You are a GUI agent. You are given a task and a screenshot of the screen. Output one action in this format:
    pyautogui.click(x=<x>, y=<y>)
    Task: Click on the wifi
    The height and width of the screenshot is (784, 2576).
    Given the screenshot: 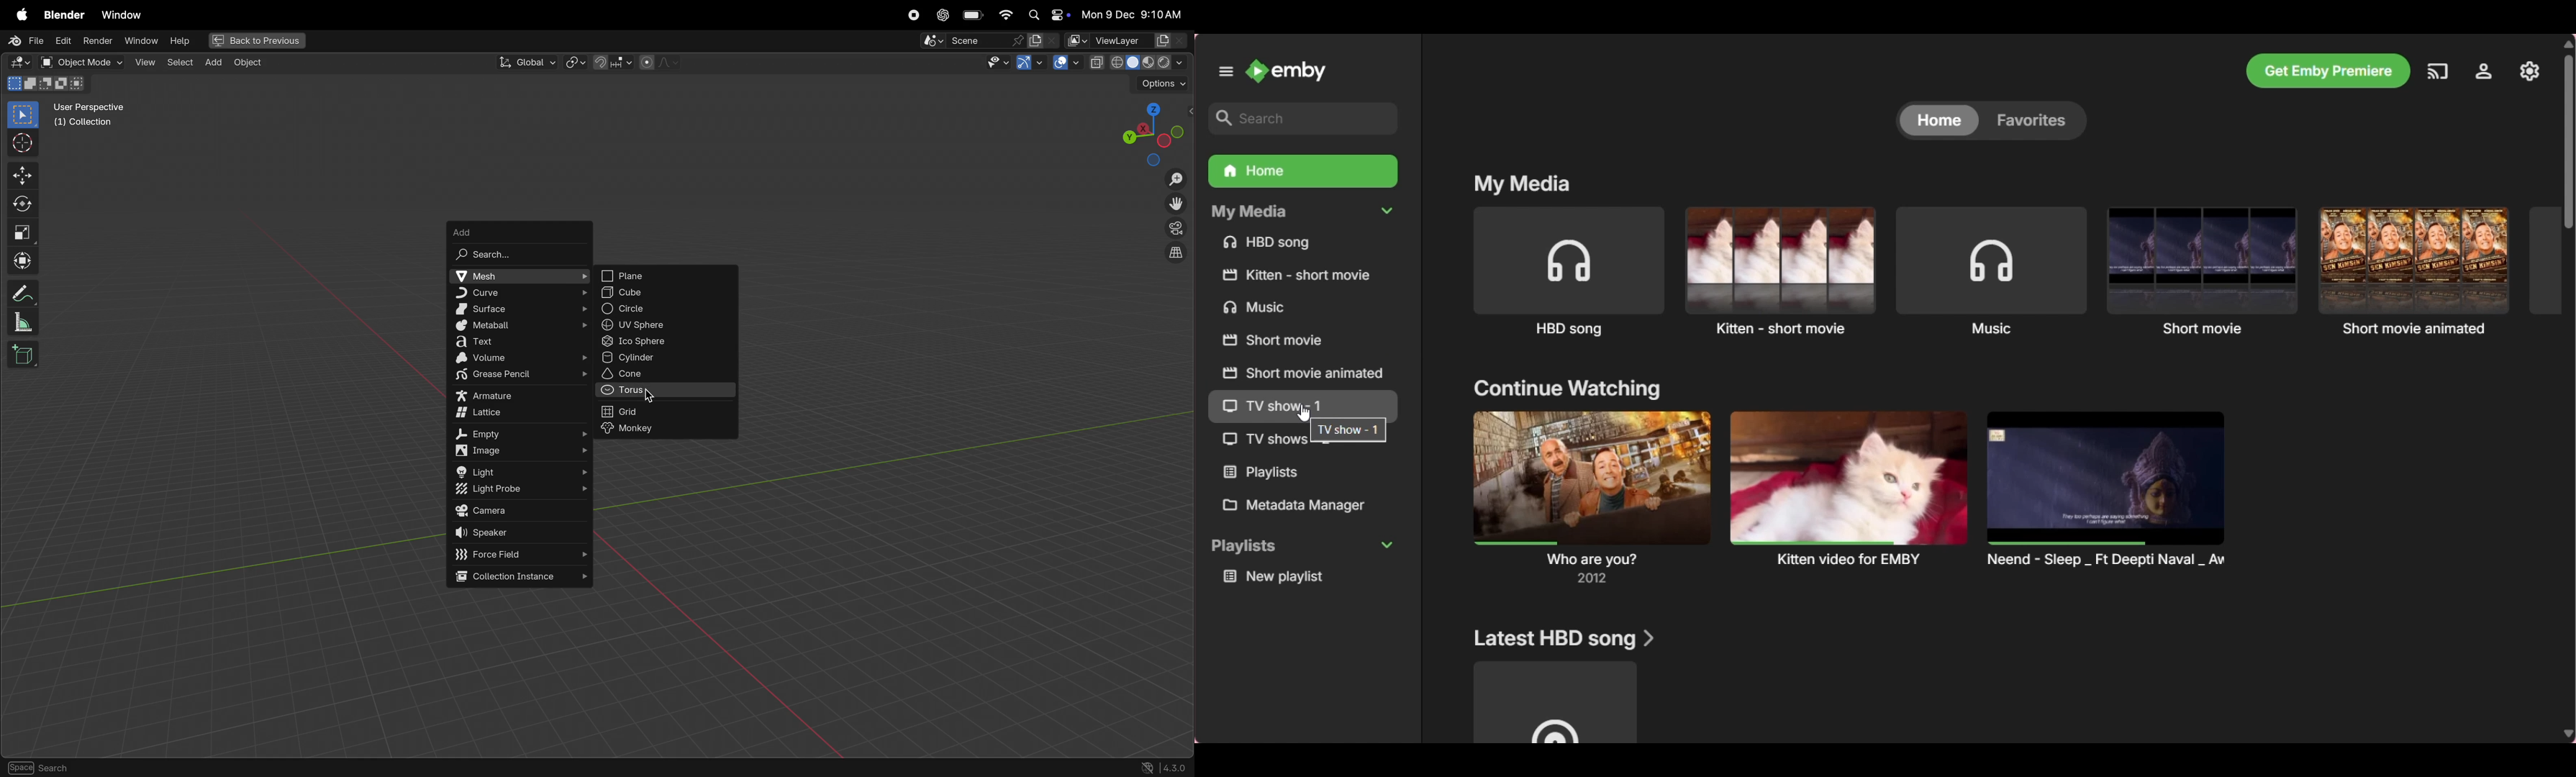 What is the action you would take?
    pyautogui.click(x=1006, y=15)
    